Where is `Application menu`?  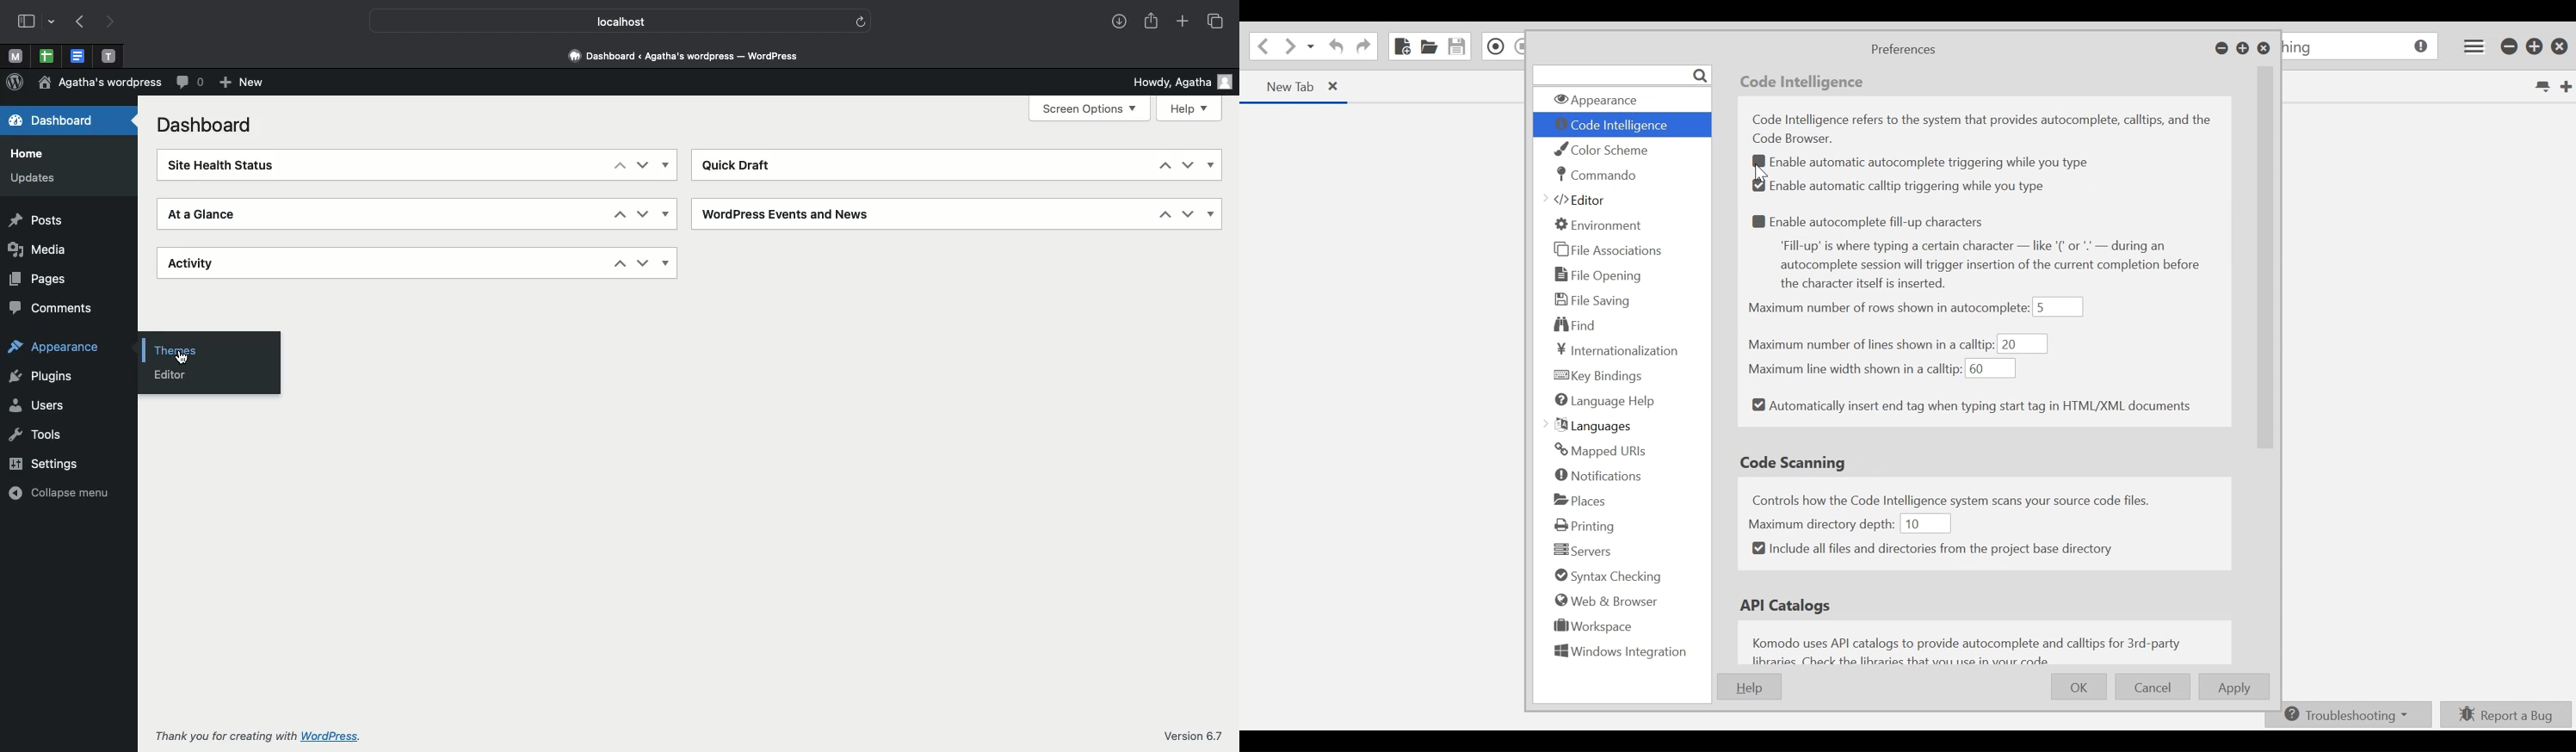
Application menu is located at coordinates (2471, 46).